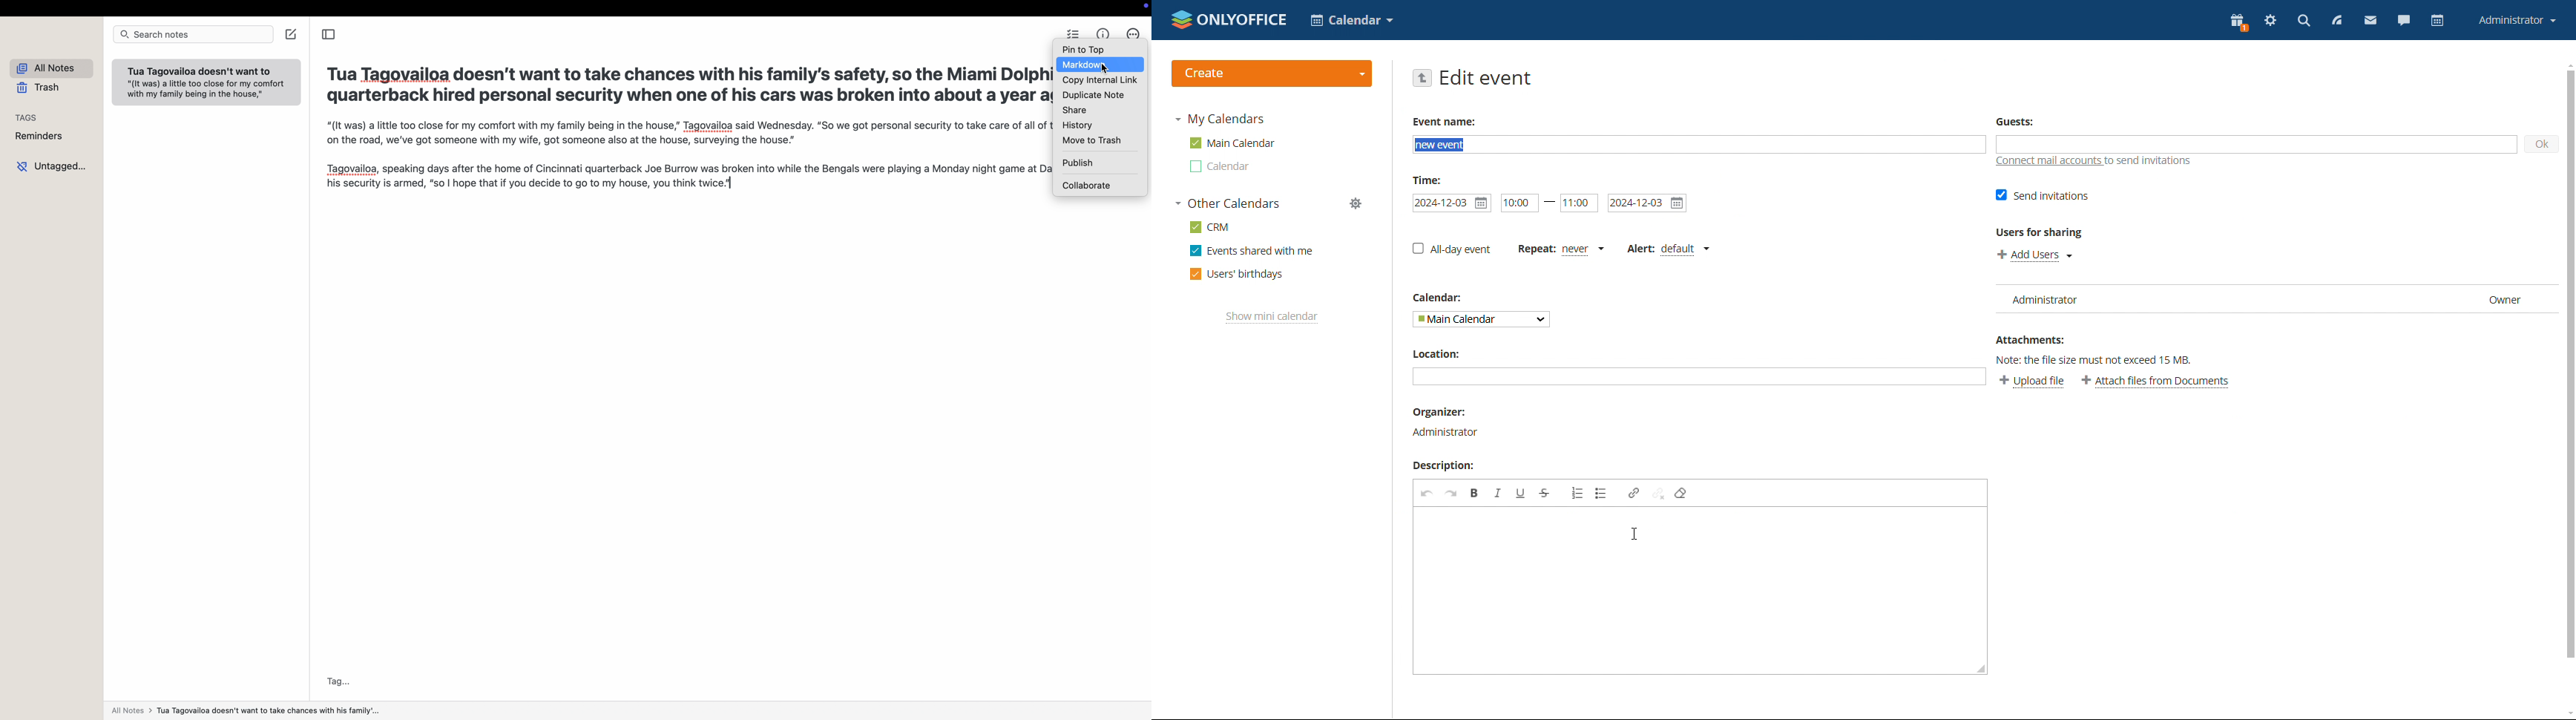 The width and height of the screenshot is (2576, 728). What do you see at coordinates (1077, 163) in the screenshot?
I see `publish` at bounding box center [1077, 163].